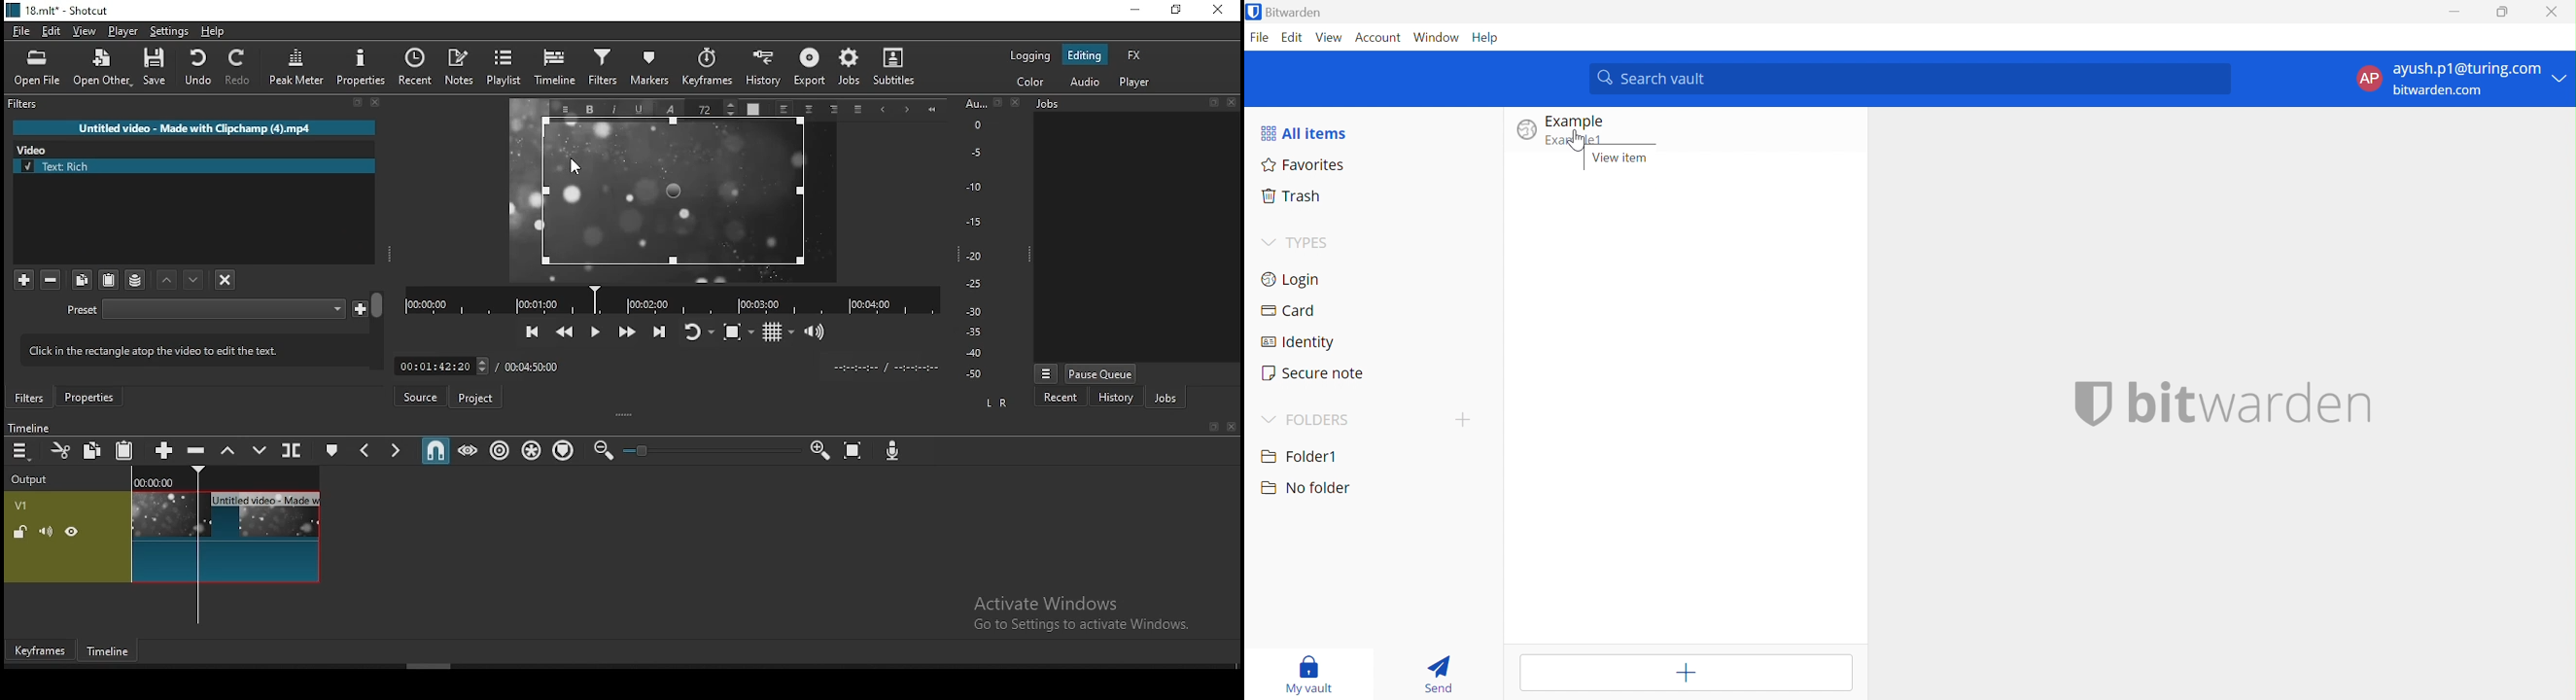 Image resolution: width=2576 pixels, height=700 pixels. I want to click on Close, so click(1231, 102).